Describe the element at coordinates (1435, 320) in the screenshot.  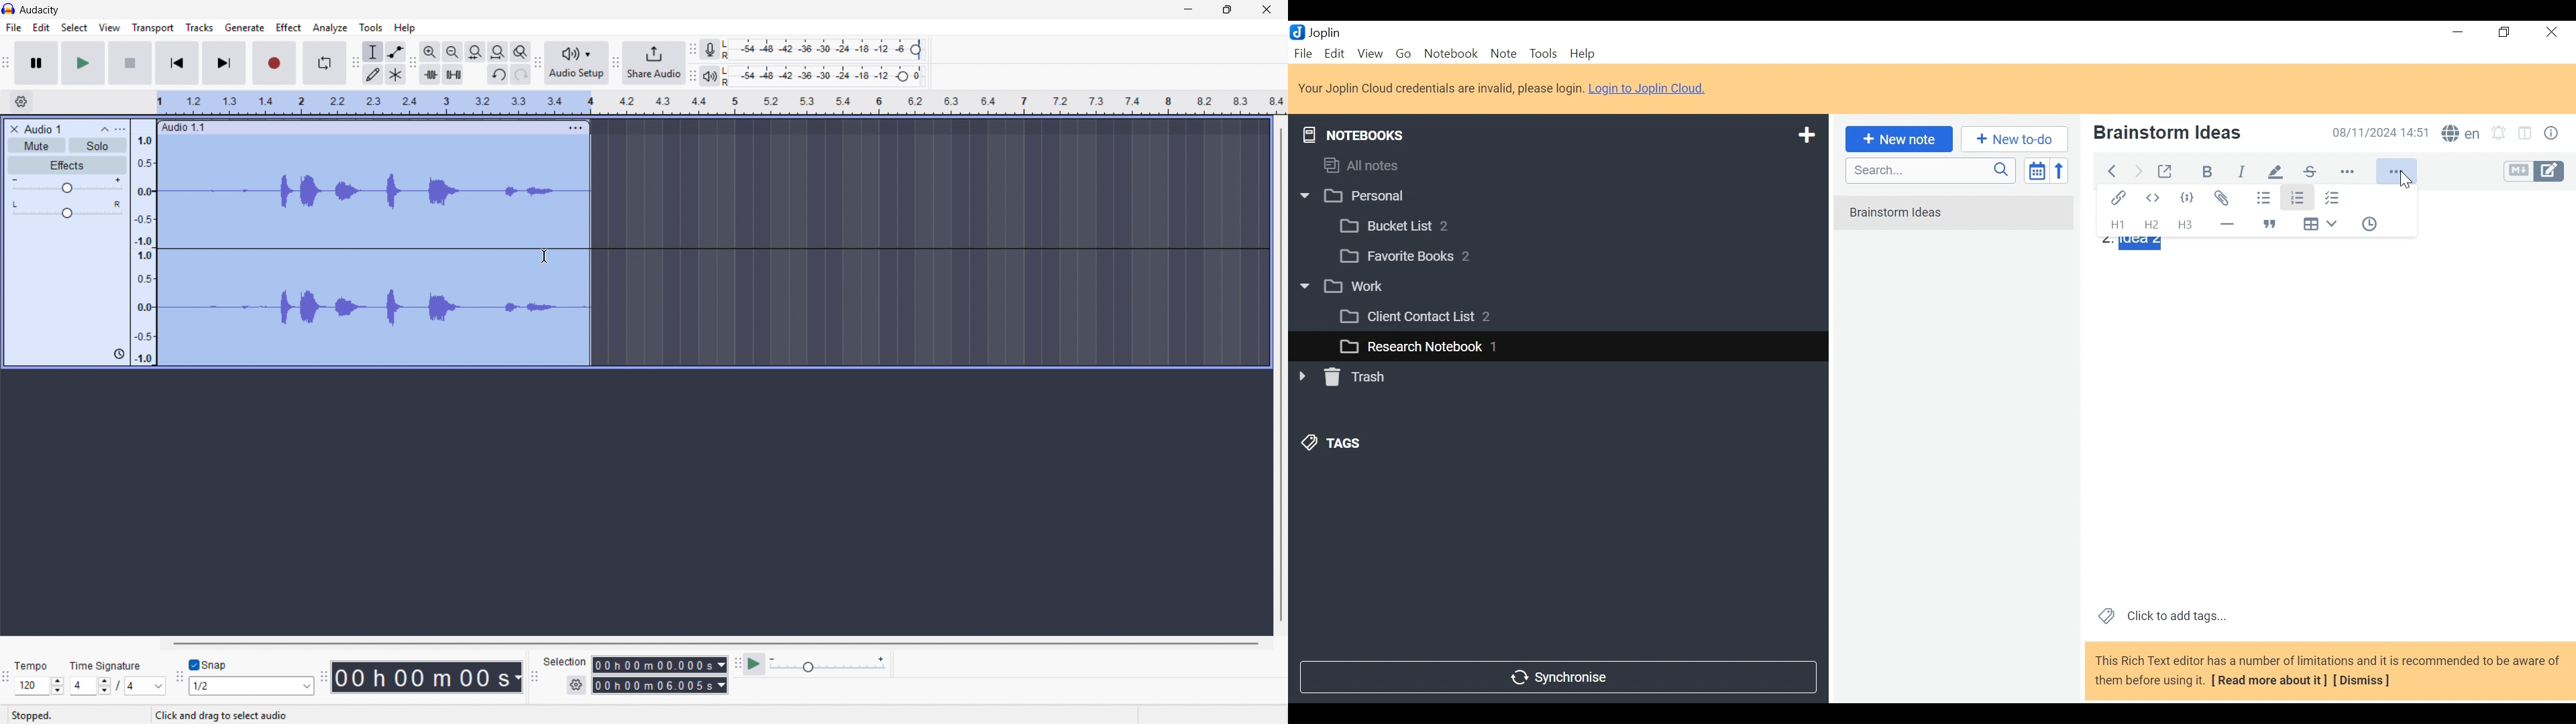
I see `[3 Client Contact List 2` at that location.